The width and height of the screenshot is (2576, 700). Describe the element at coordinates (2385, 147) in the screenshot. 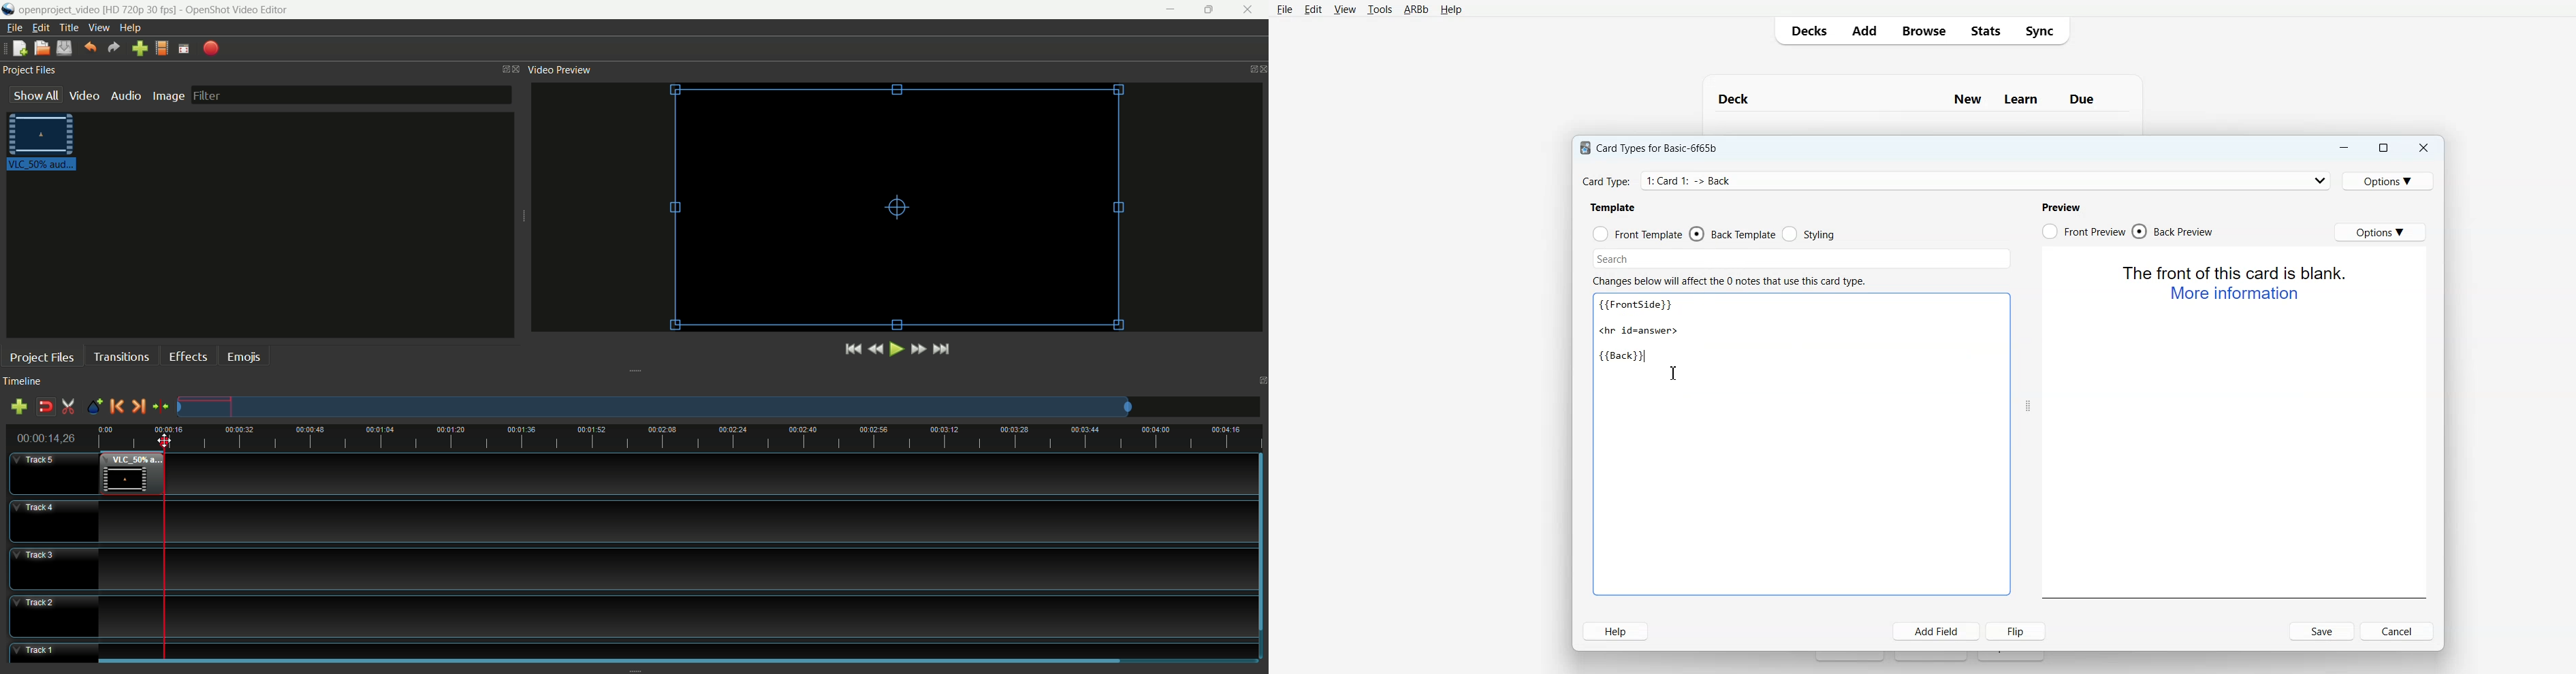

I see `Maximize` at that location.